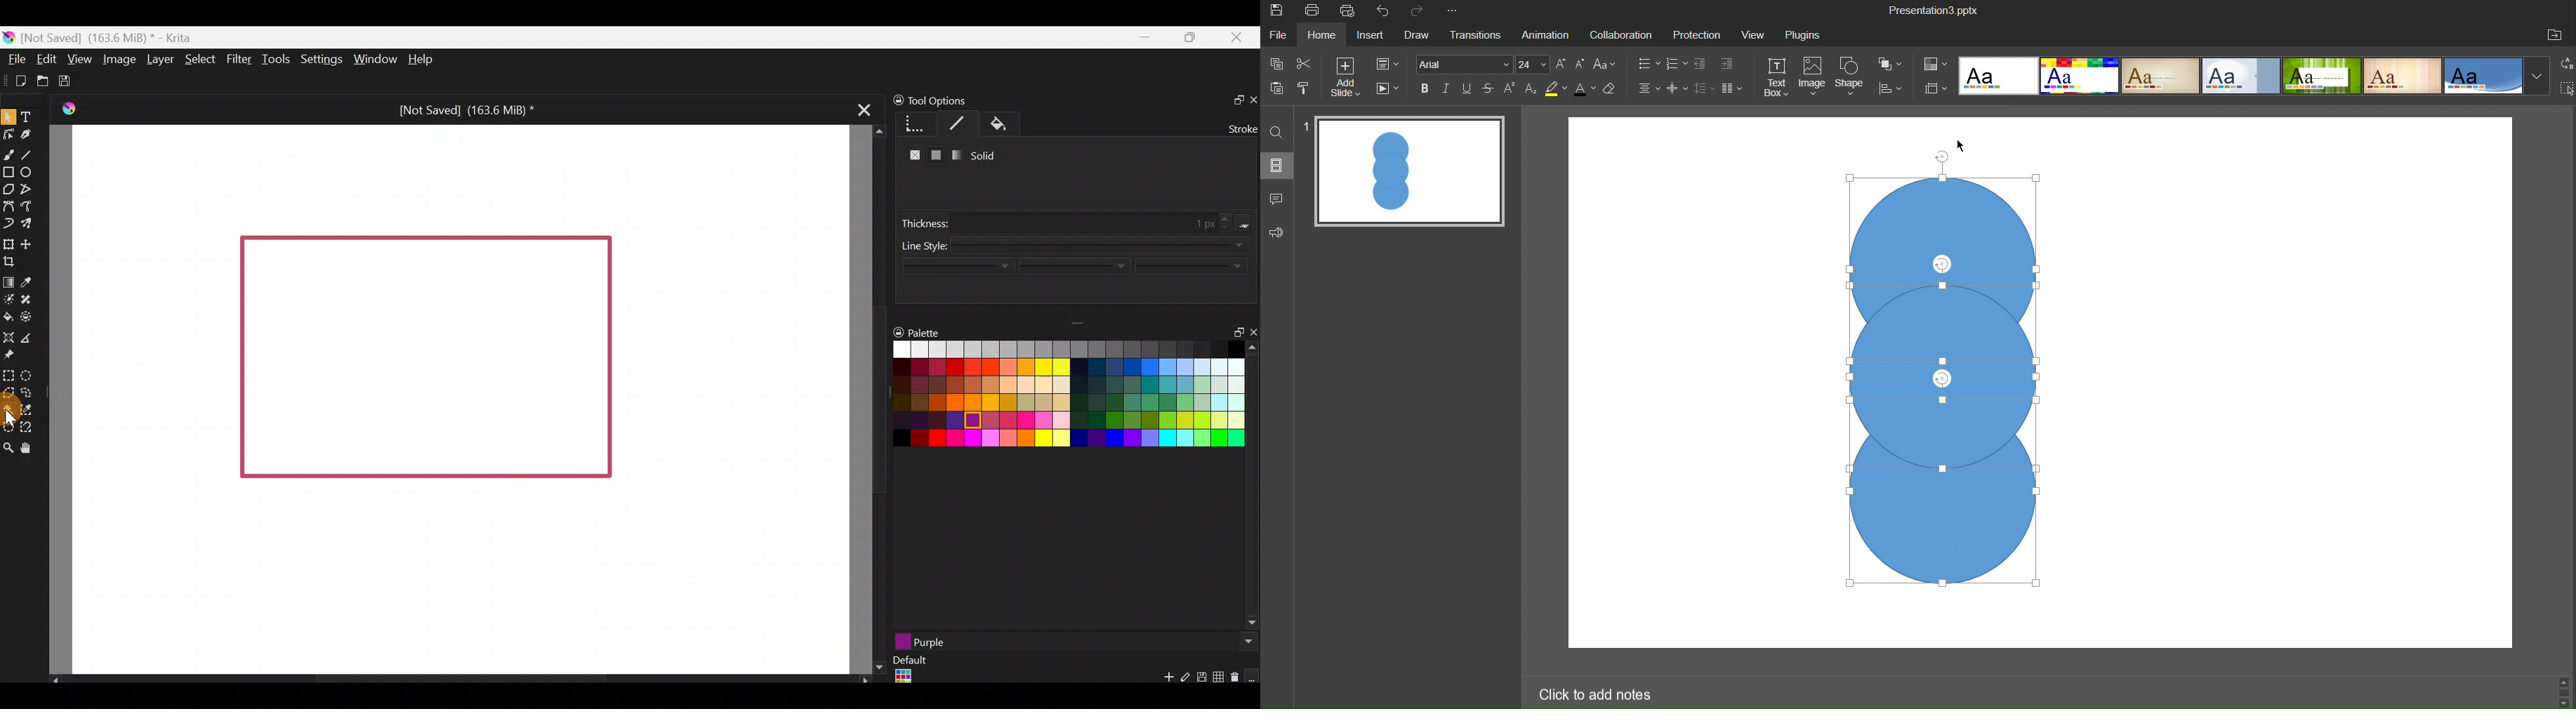  Describe the element at coordinates (1698, 35) in the screenshot. I see `Protection` at that location.